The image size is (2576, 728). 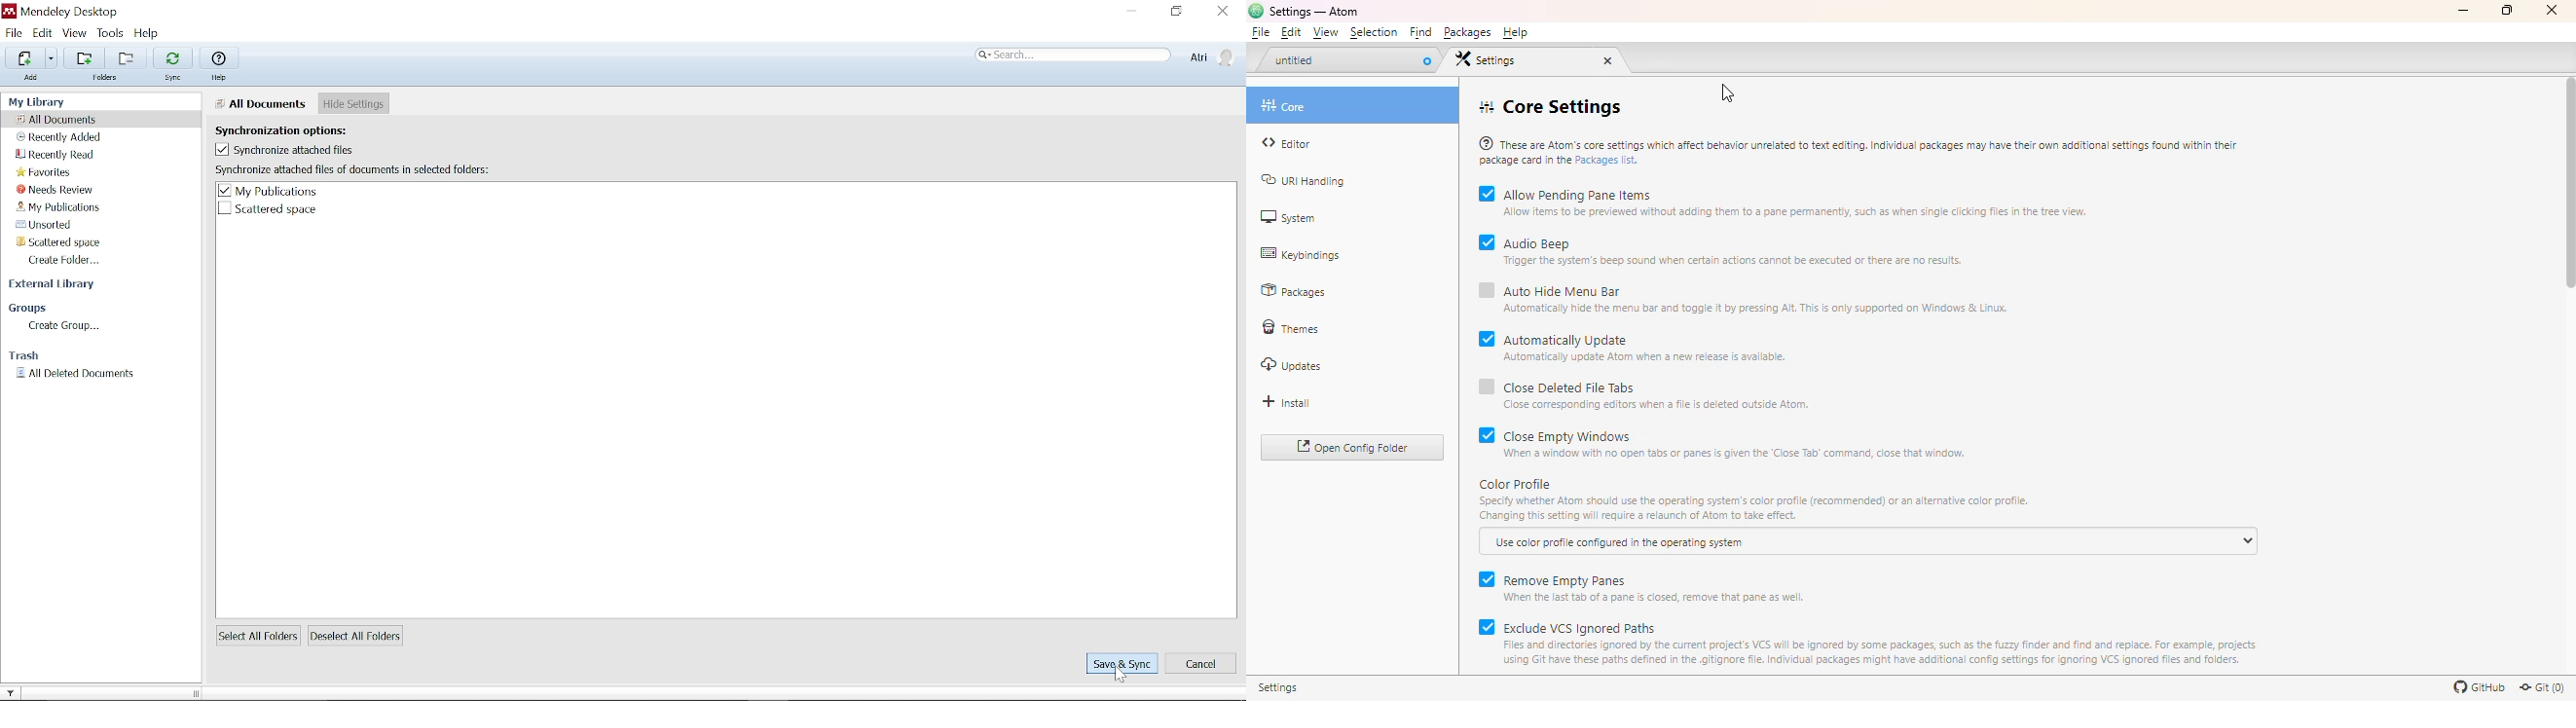 What do you see at coordinates (292, 129) in the screenshot?
I see `‘Synchronization options:` at bounding box center [292, 129].